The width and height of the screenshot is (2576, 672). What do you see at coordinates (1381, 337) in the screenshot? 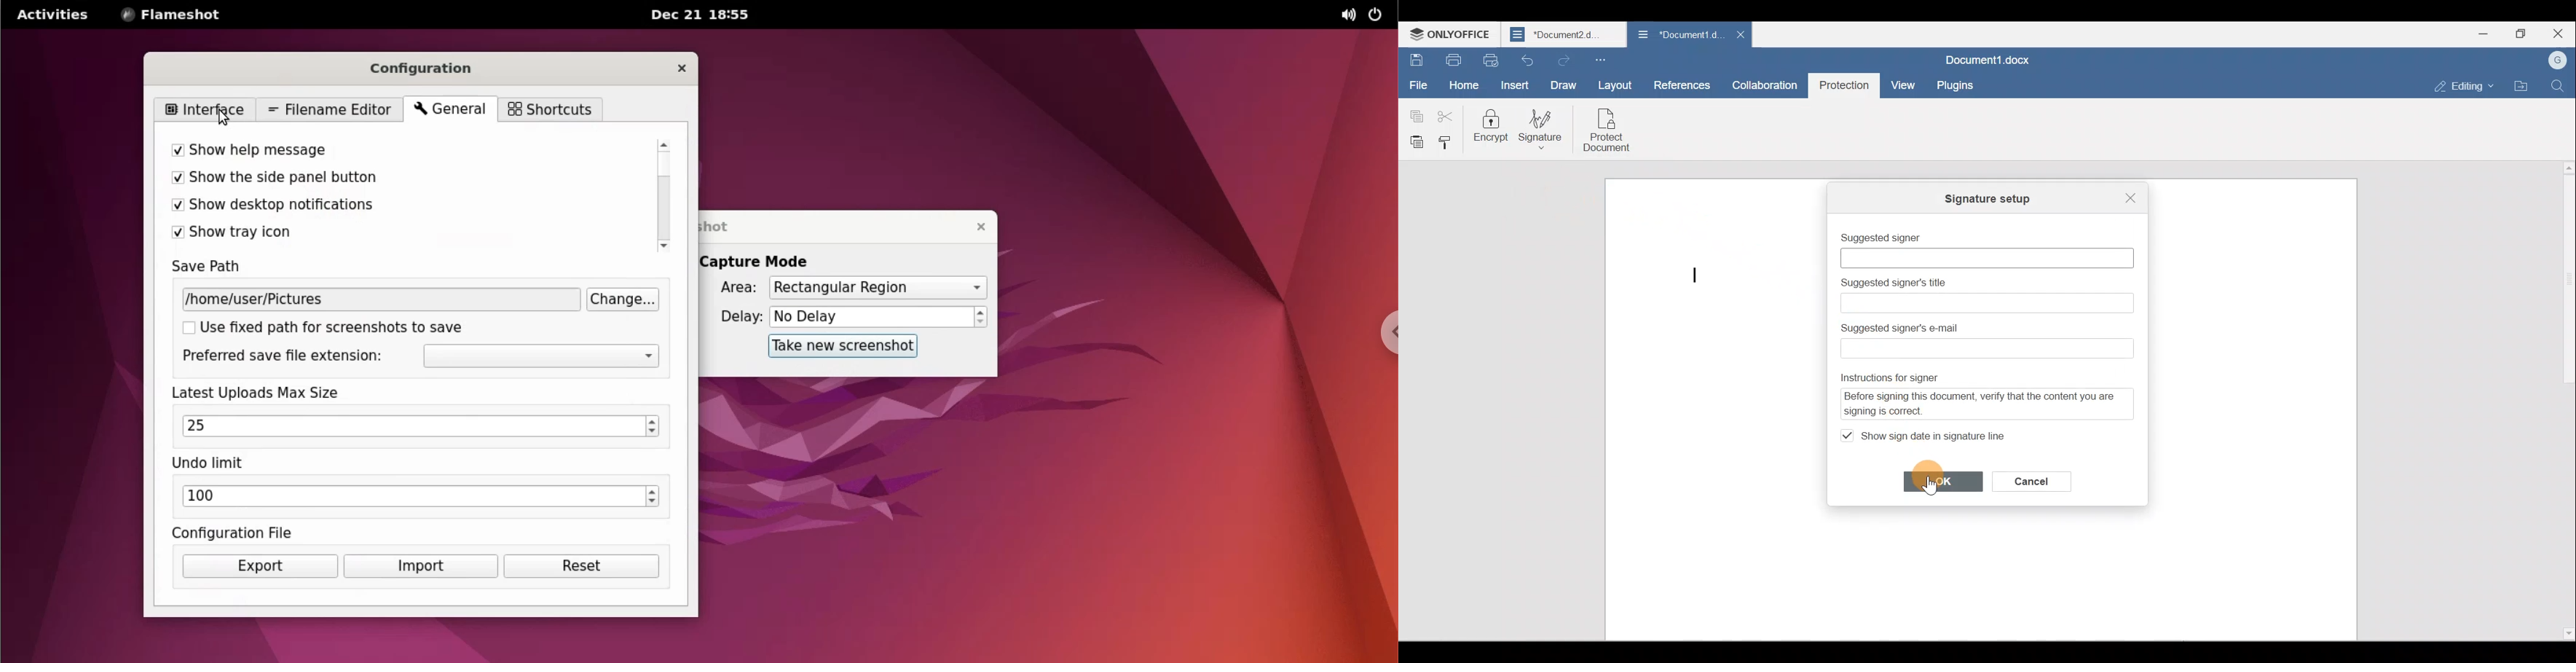
I see `chrome options` at bounding box center [1381, 337].